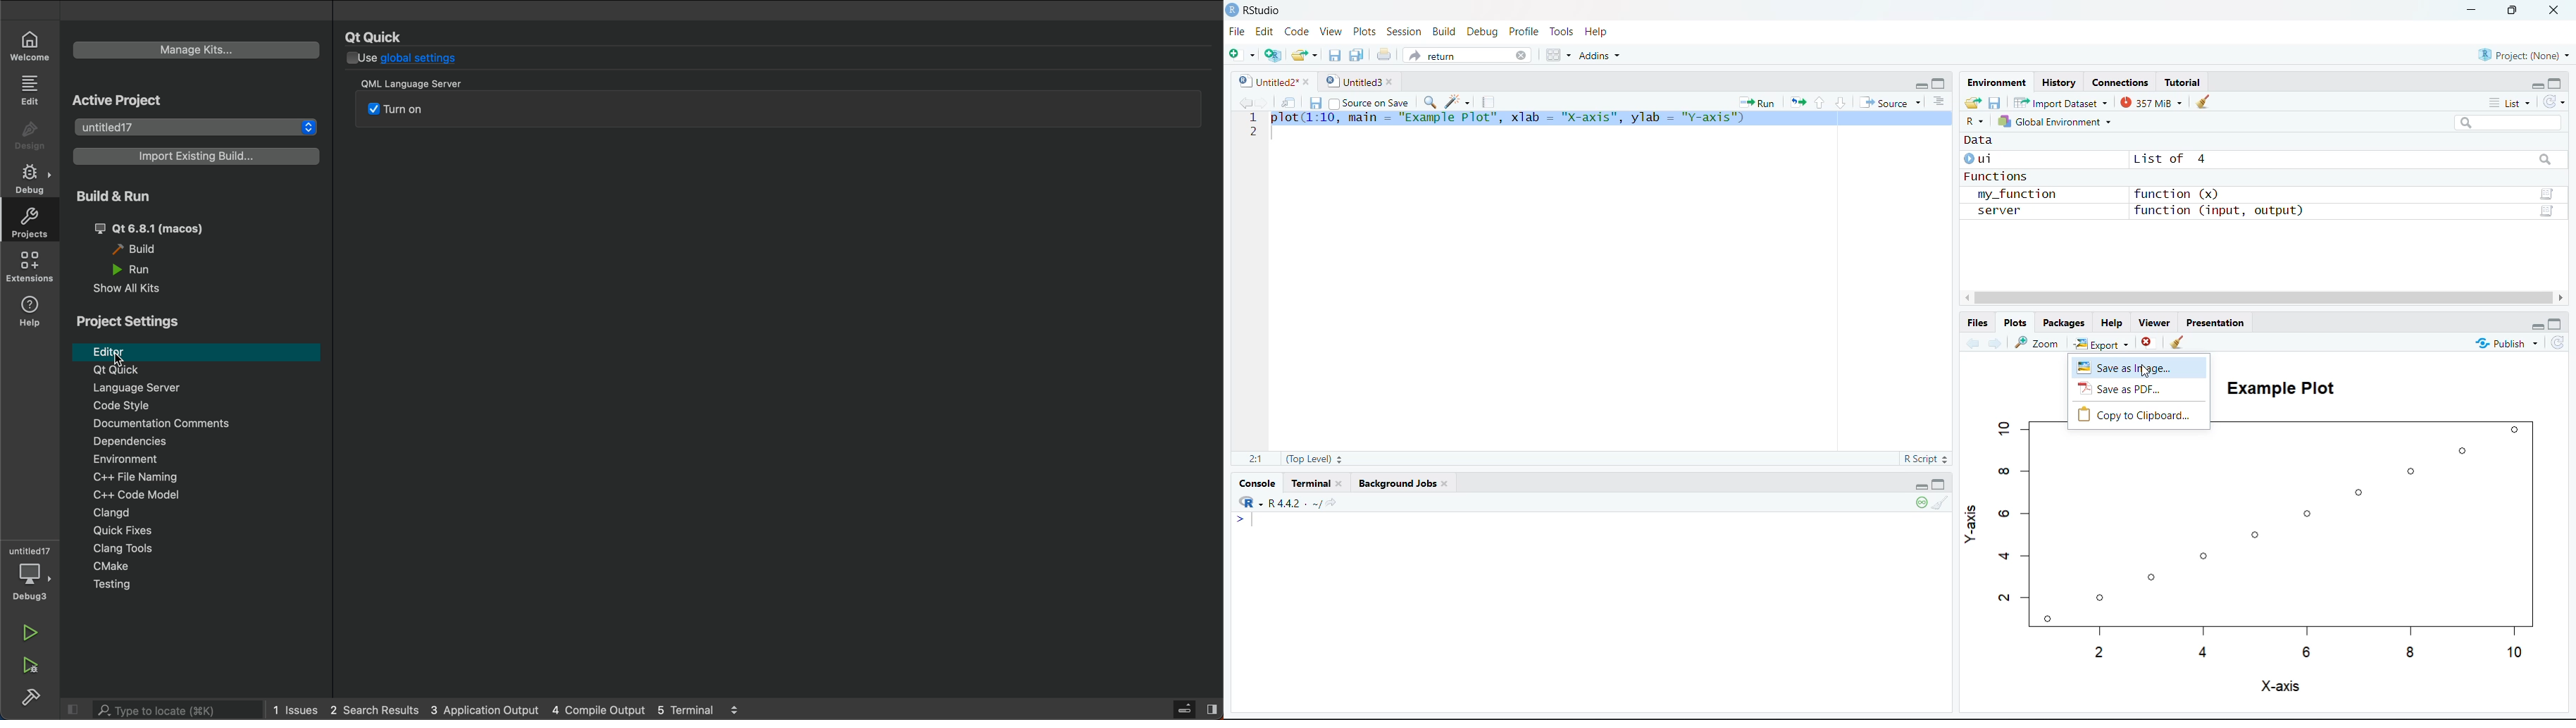 This screenshot has width=2576, height=728. What do you see at coordinates (2203, 102) in the screenshot?
I see `Clear console (Ctrl + L)` at bounding box center [2203, 102].